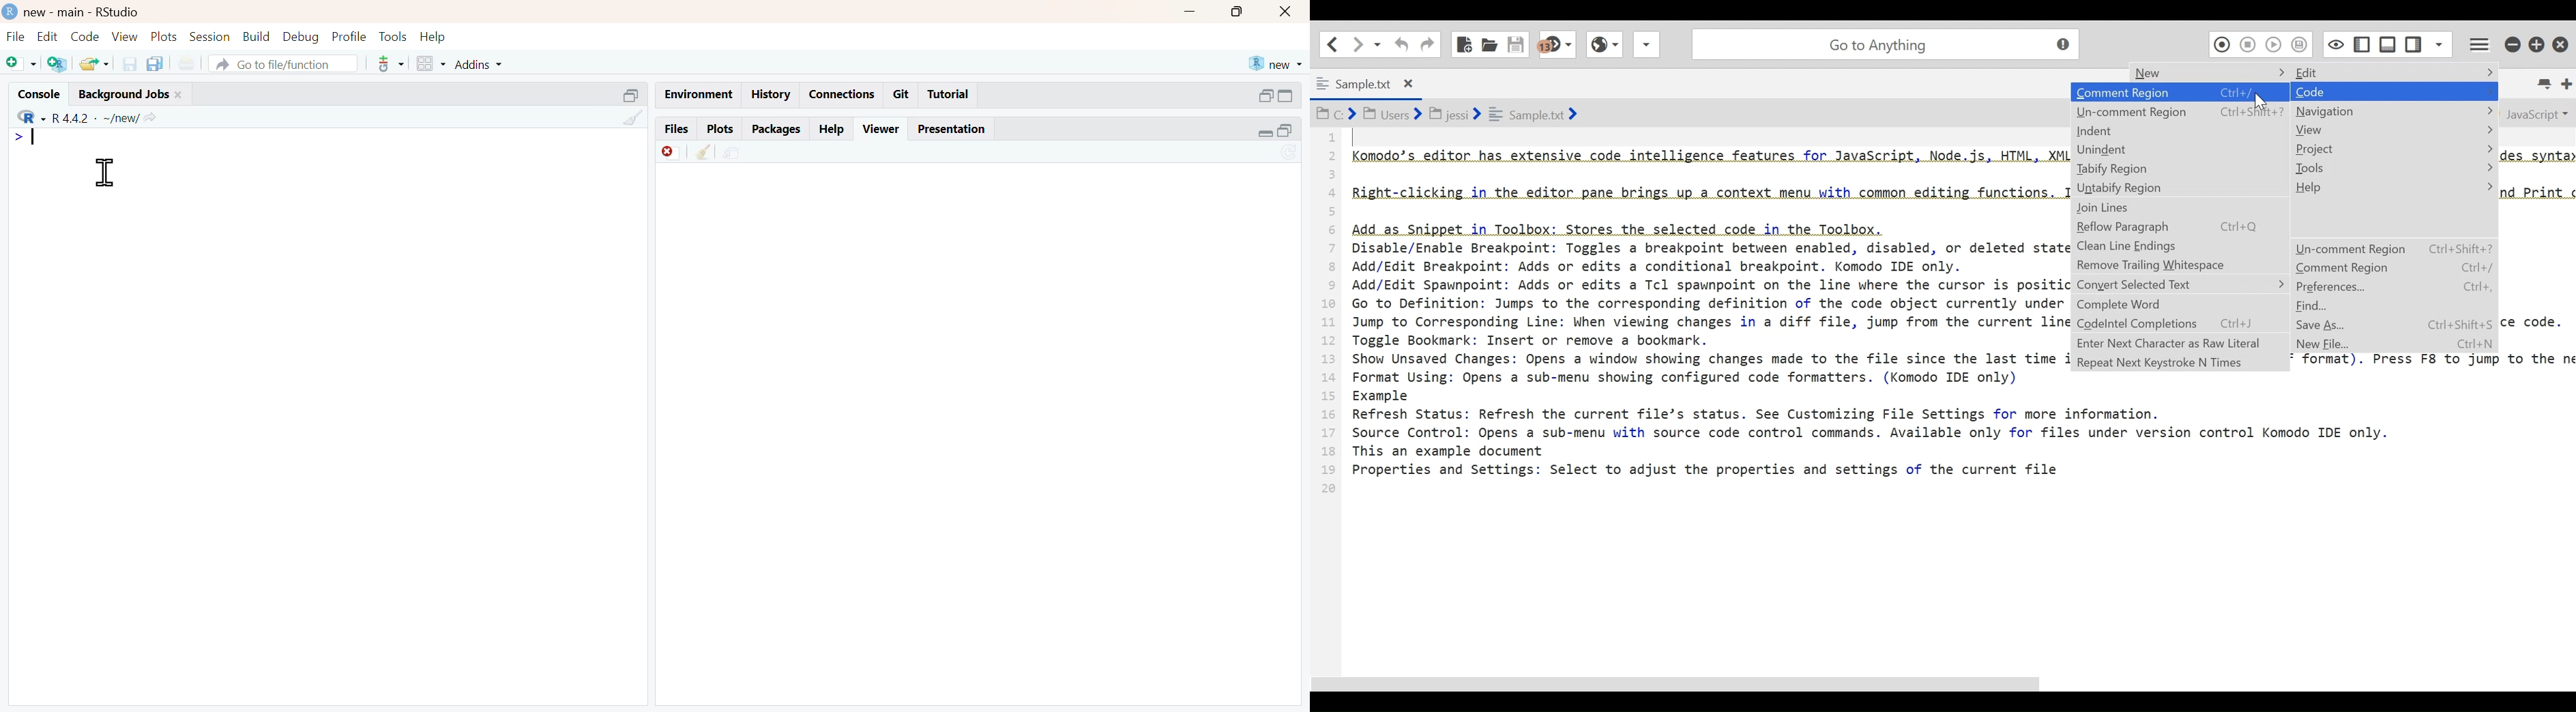 This screenshot has height=728, width=2576. I want to click on Indent, so click(2179, 131).